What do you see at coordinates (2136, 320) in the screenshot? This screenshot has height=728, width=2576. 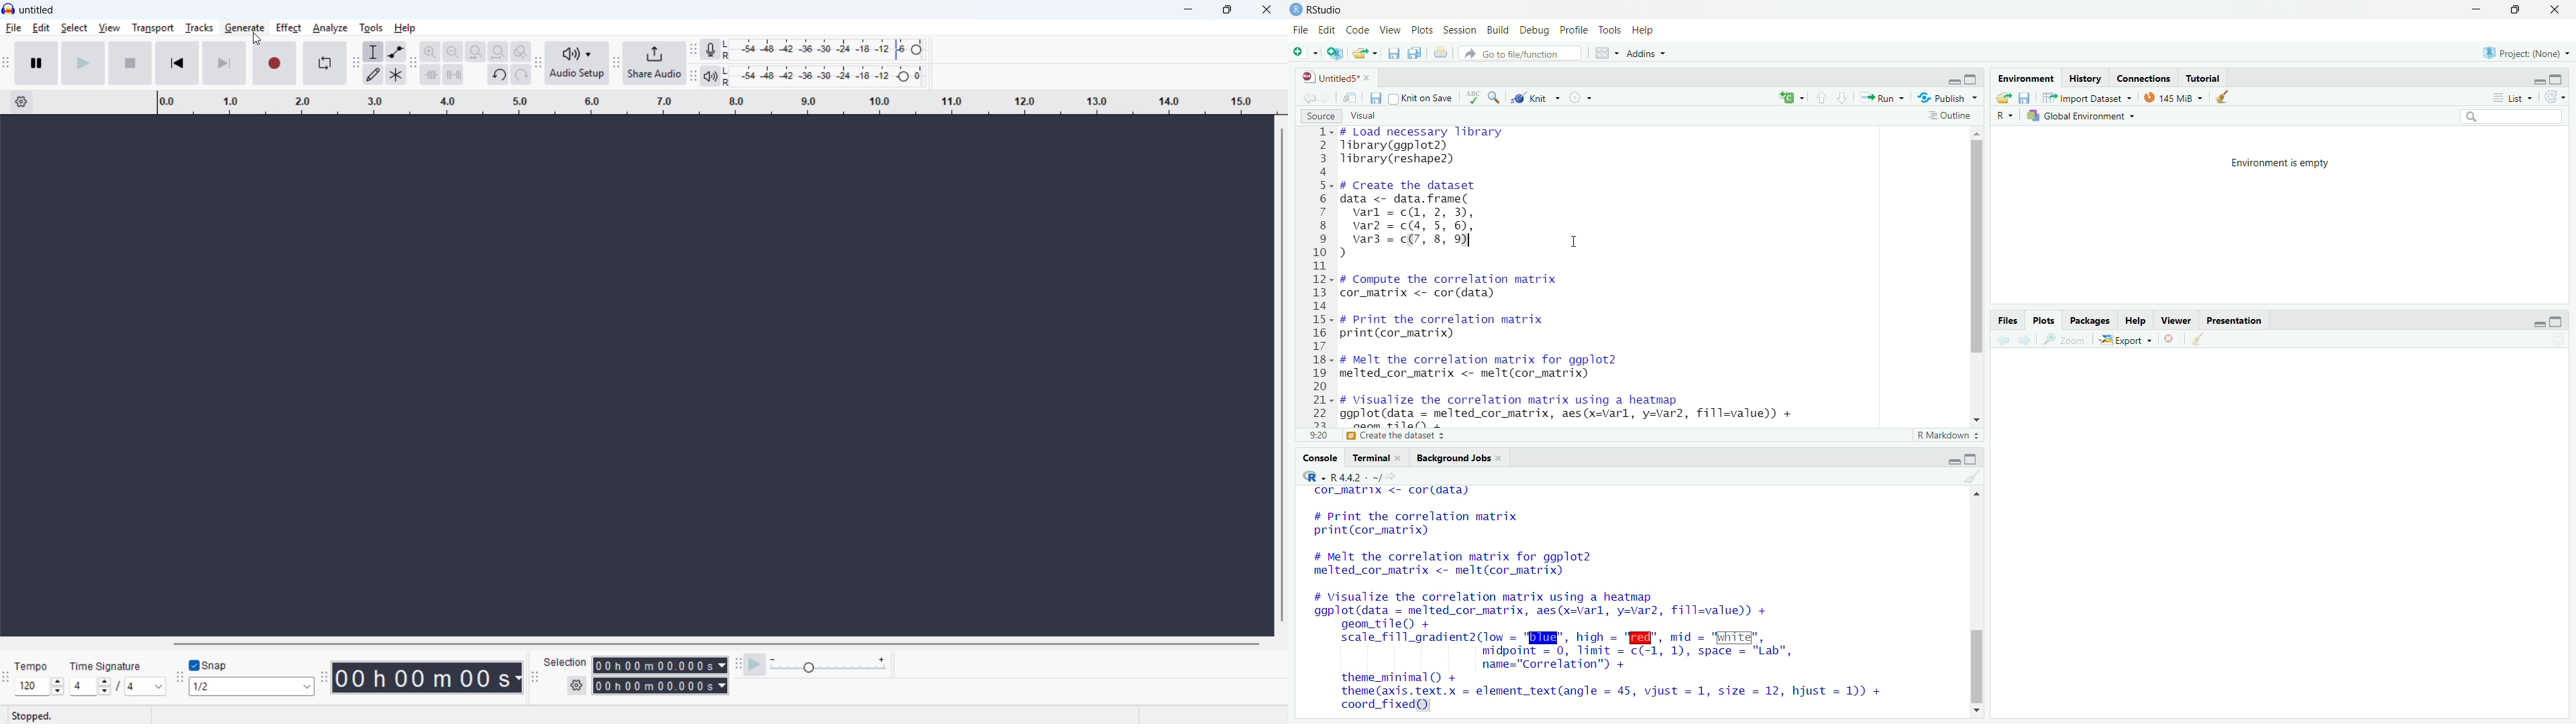 I see `help` at bounding box center [2136, 320].